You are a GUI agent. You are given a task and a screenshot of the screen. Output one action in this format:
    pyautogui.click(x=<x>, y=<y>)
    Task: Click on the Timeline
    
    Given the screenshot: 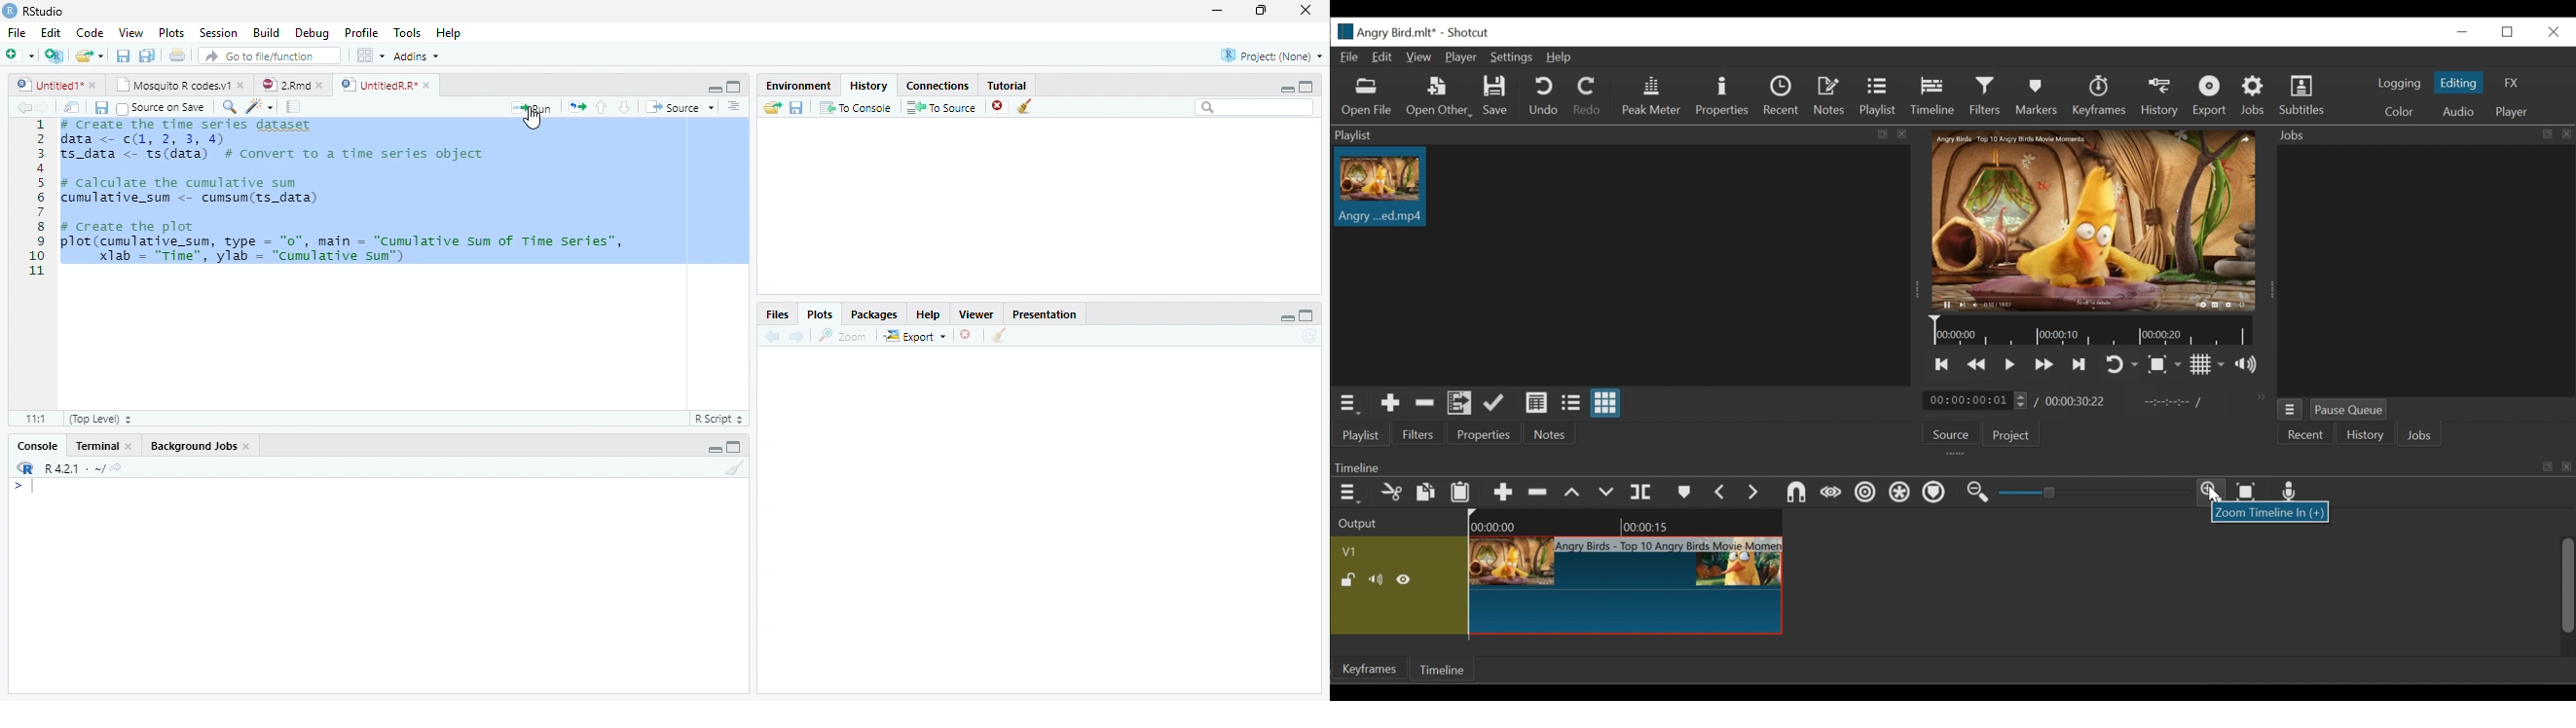 What is the action you would take?
    pyautogui.click(x=1443, y=668)
    